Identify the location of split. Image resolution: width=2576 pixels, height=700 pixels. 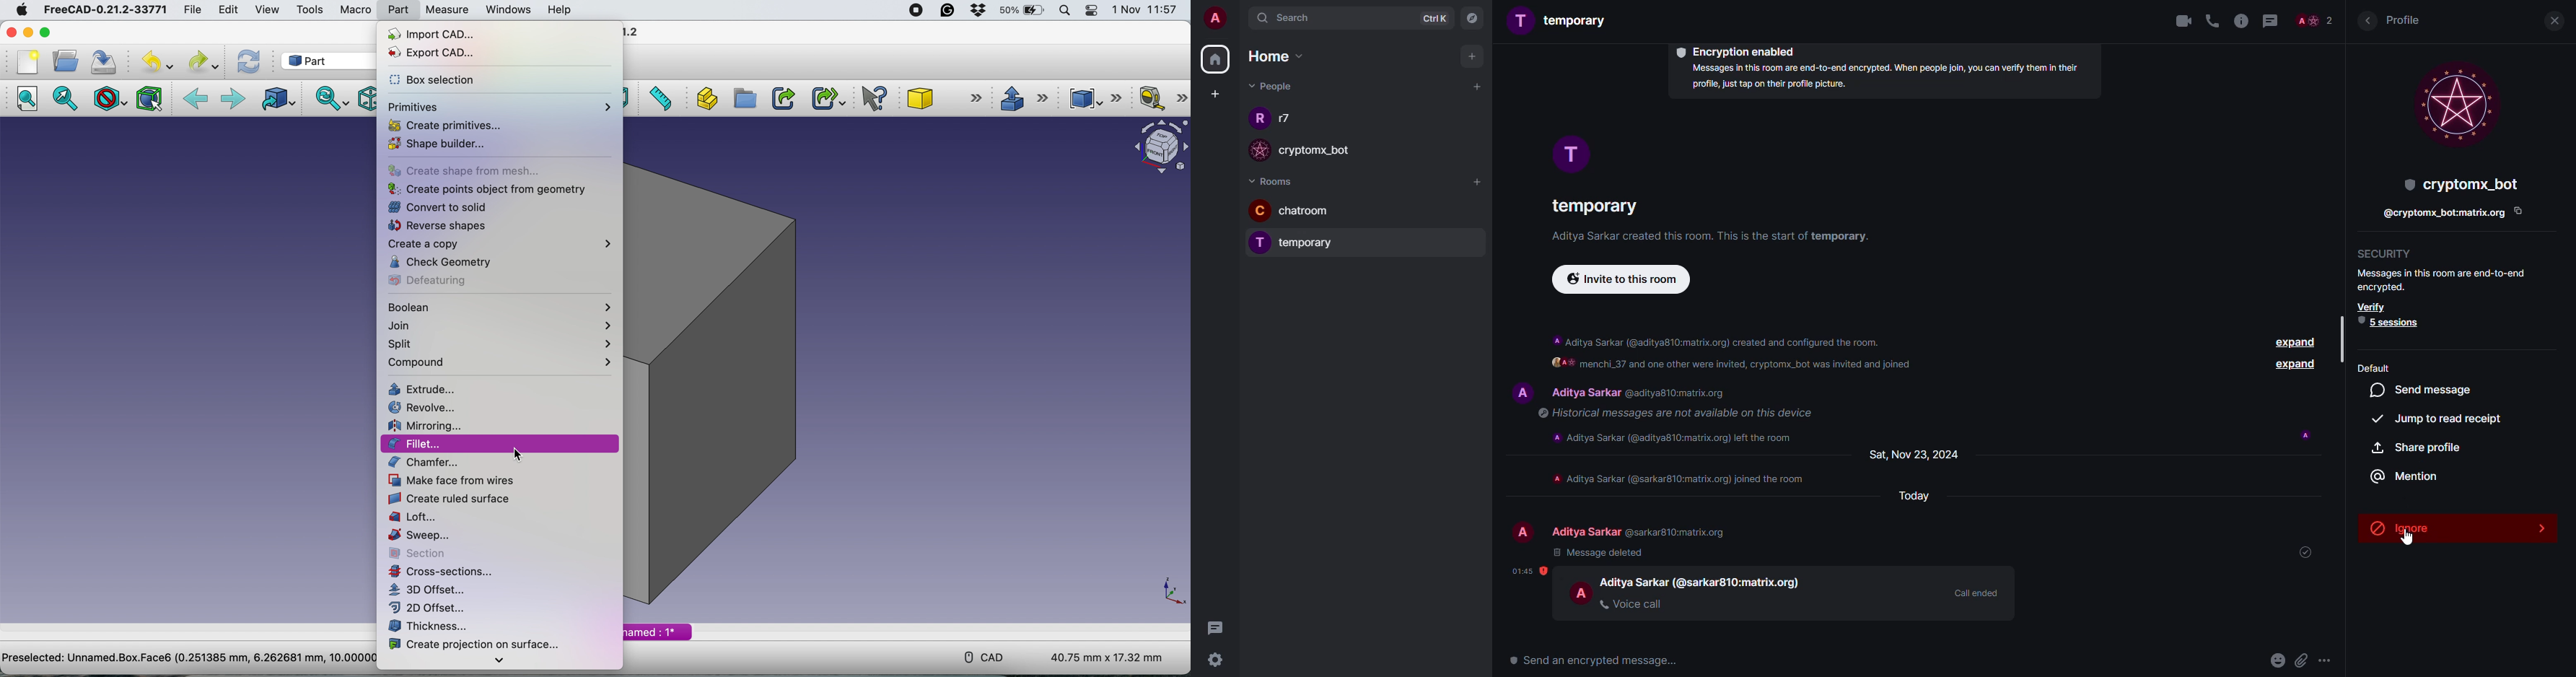
(501, 344).